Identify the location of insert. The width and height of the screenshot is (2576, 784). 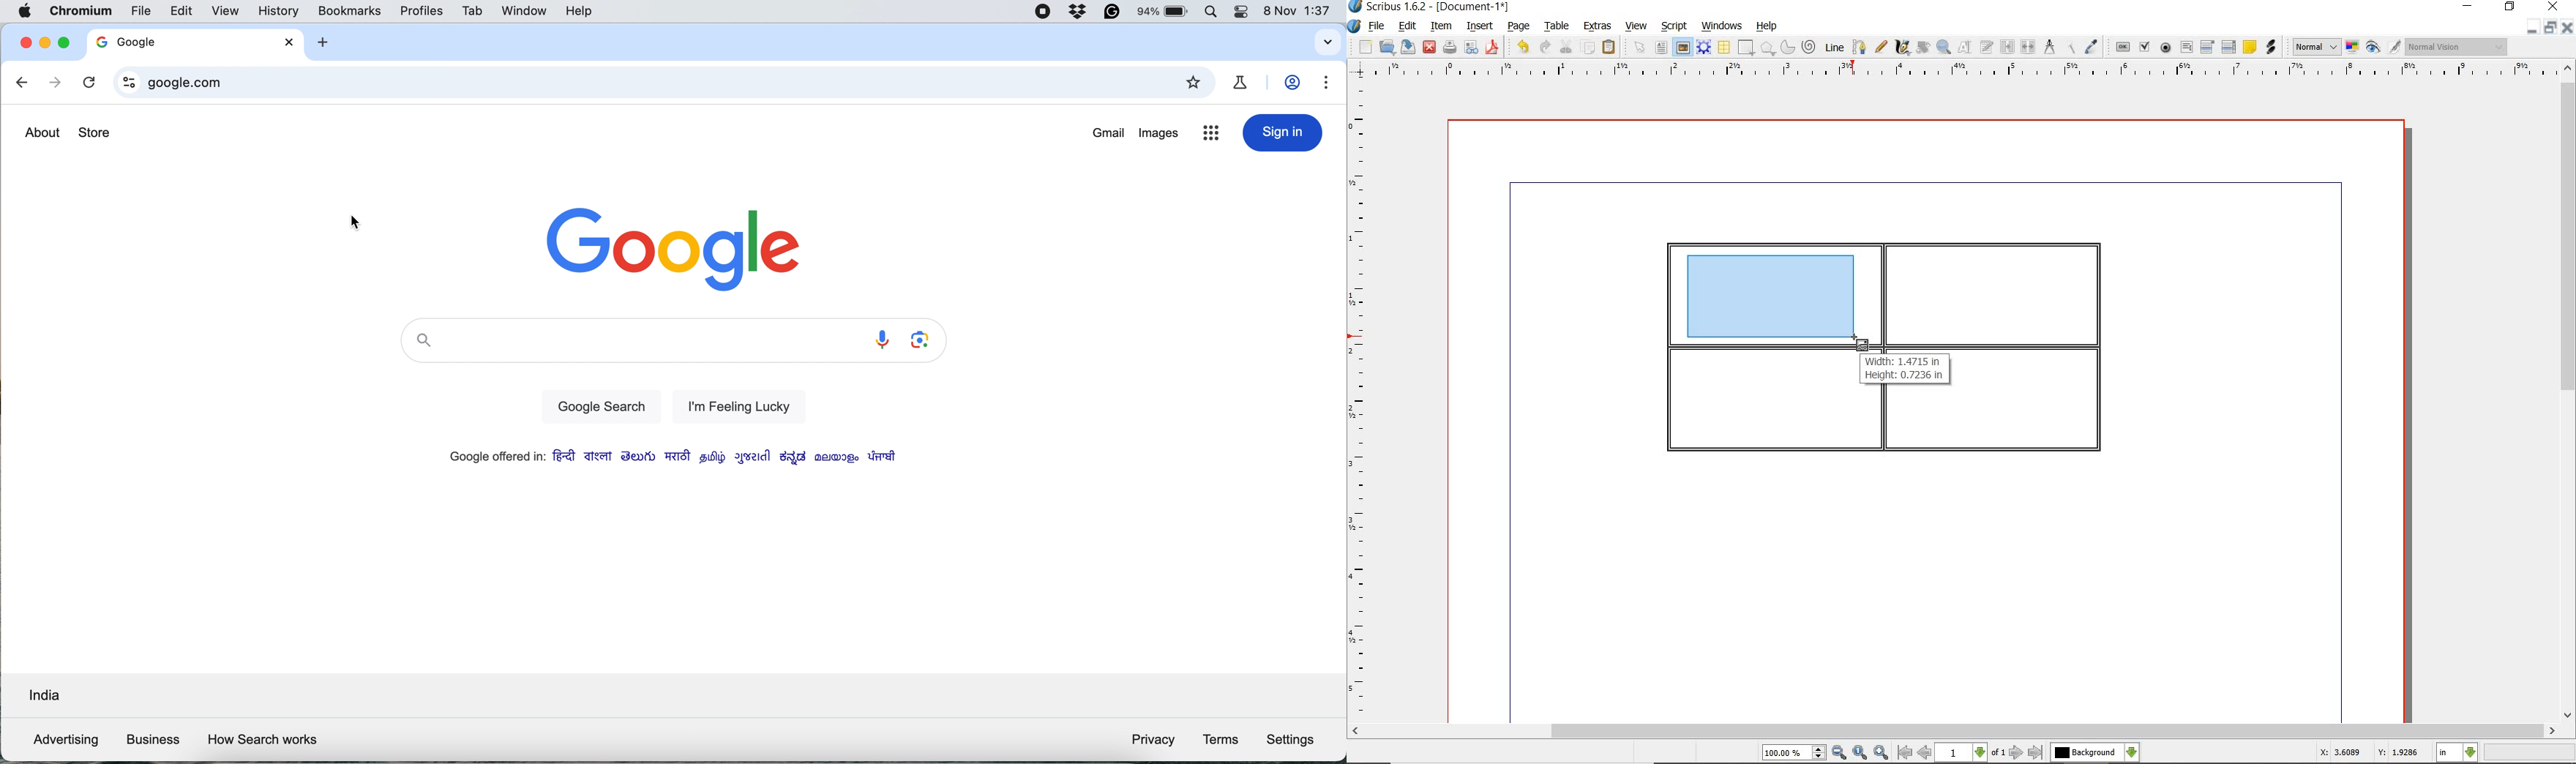
(1478, 27).